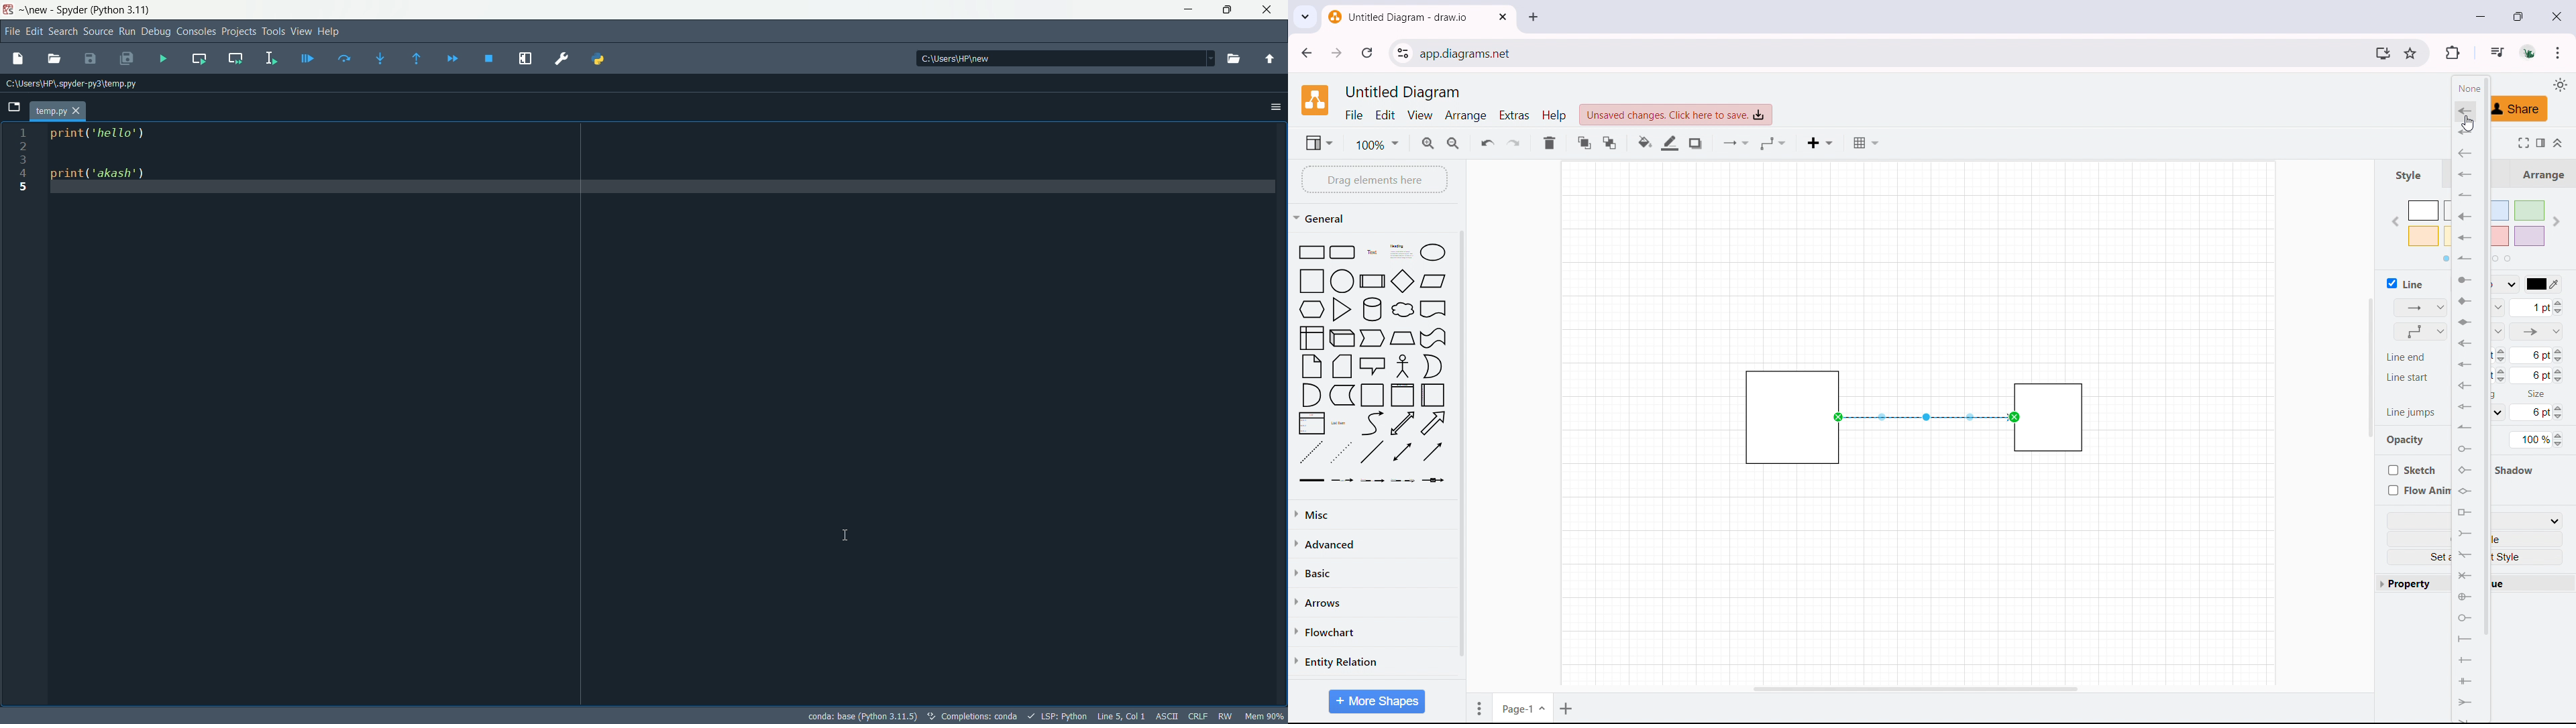  Describe the element at coordinates (526, 59) in the screenshot. I see `maximize current pane` at that location.